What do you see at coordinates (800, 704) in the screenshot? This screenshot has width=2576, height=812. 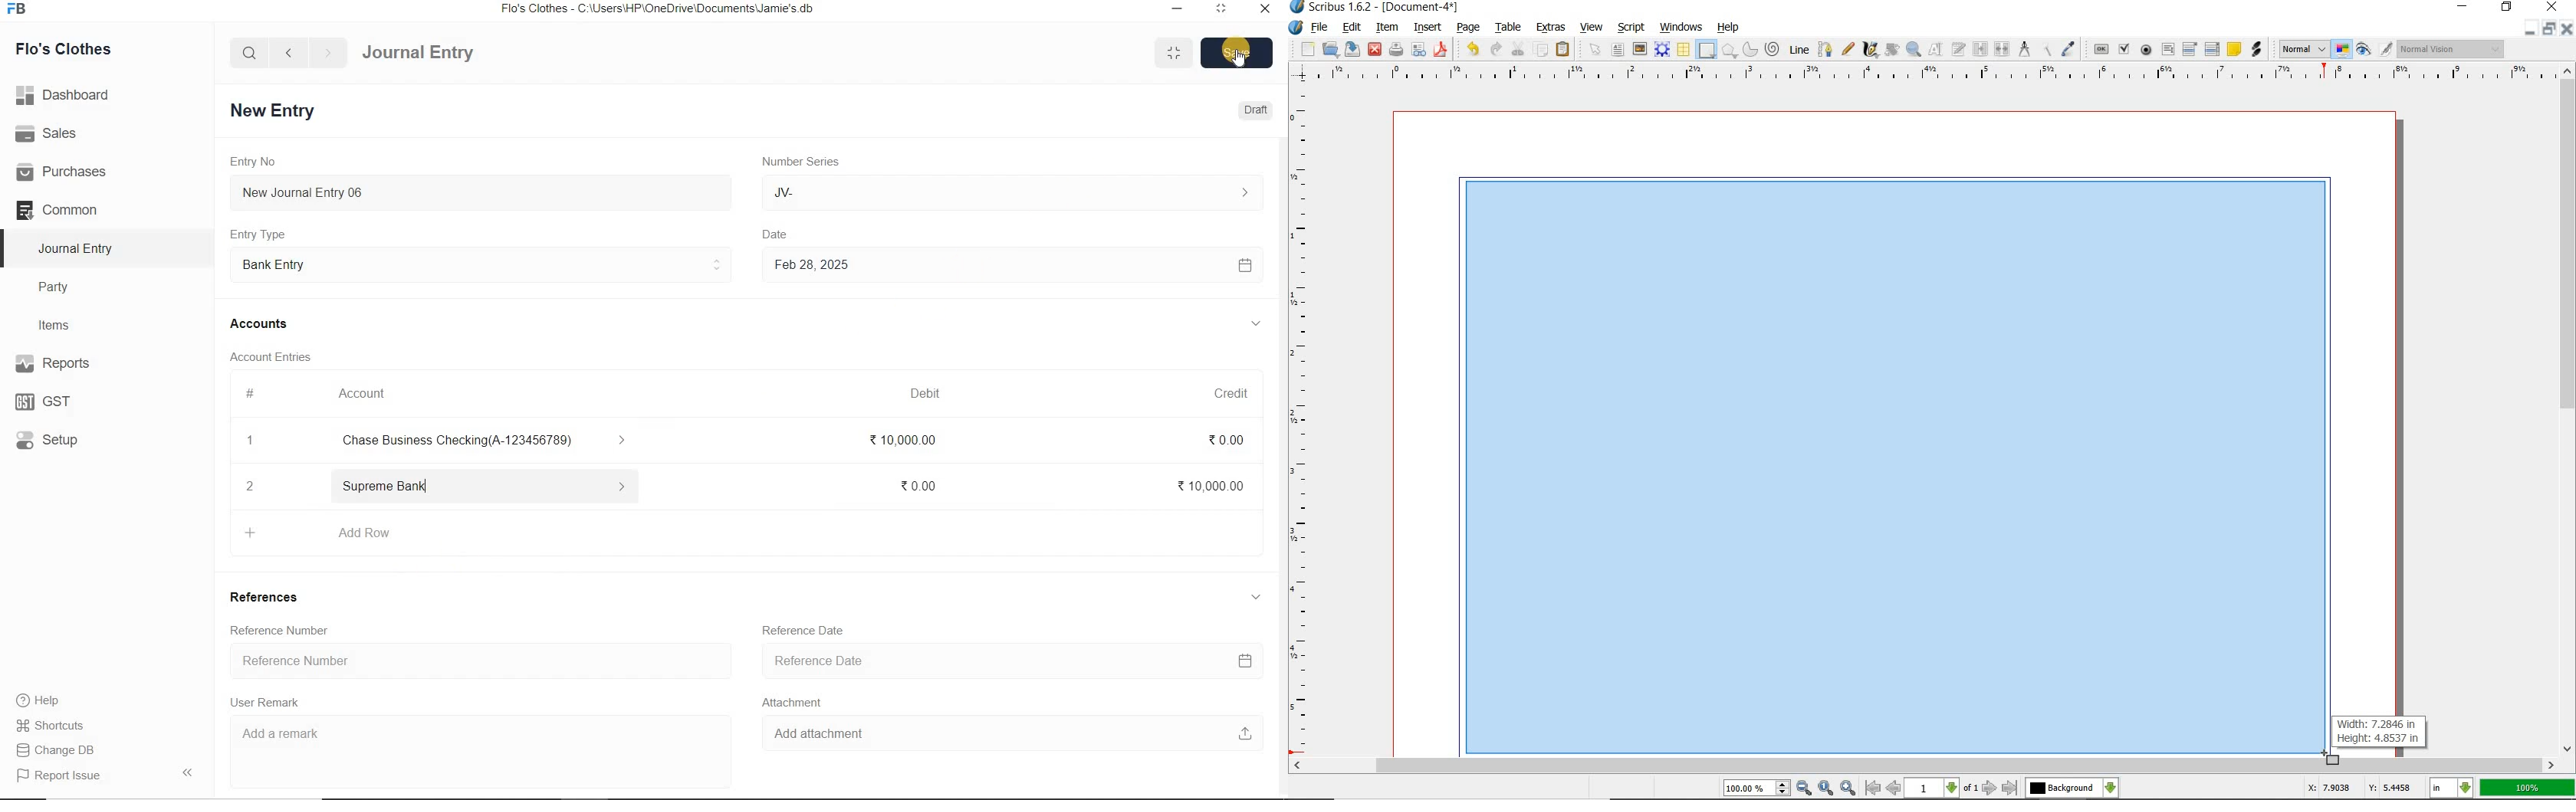 I see `Attachment` at bounding box center [800, 704].